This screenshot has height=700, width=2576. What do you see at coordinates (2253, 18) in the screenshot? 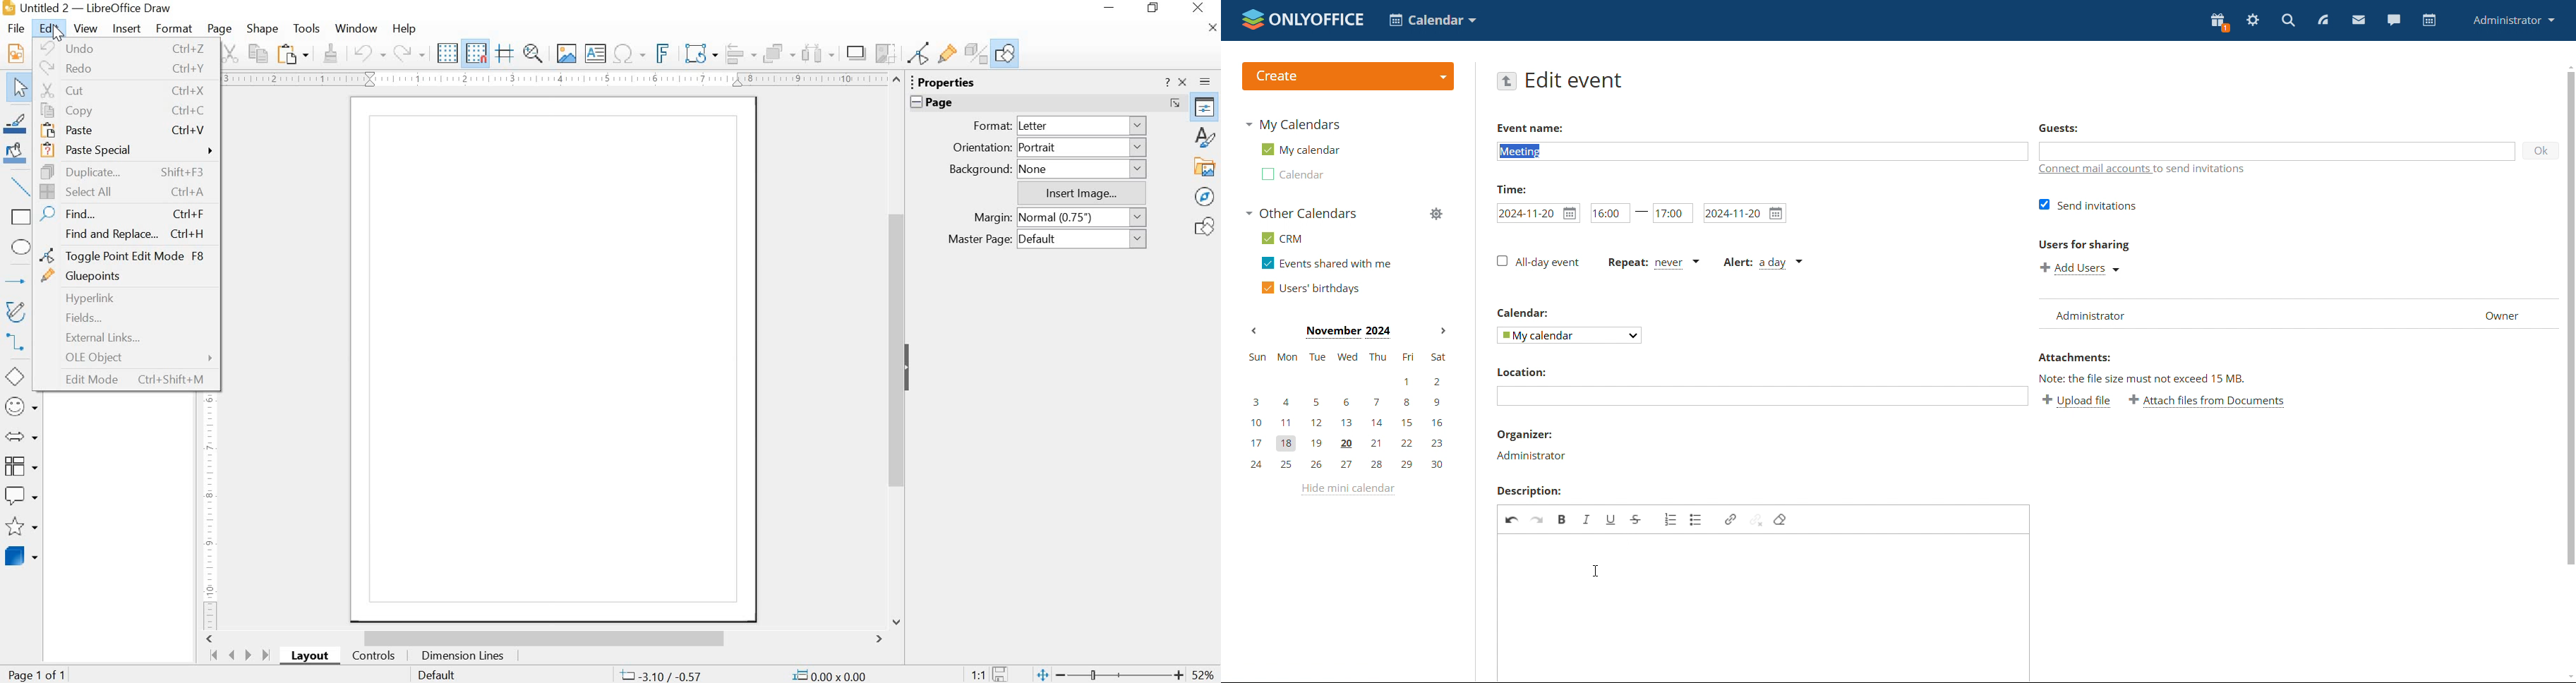
I see `settings` at bounding box center [2253, 18].